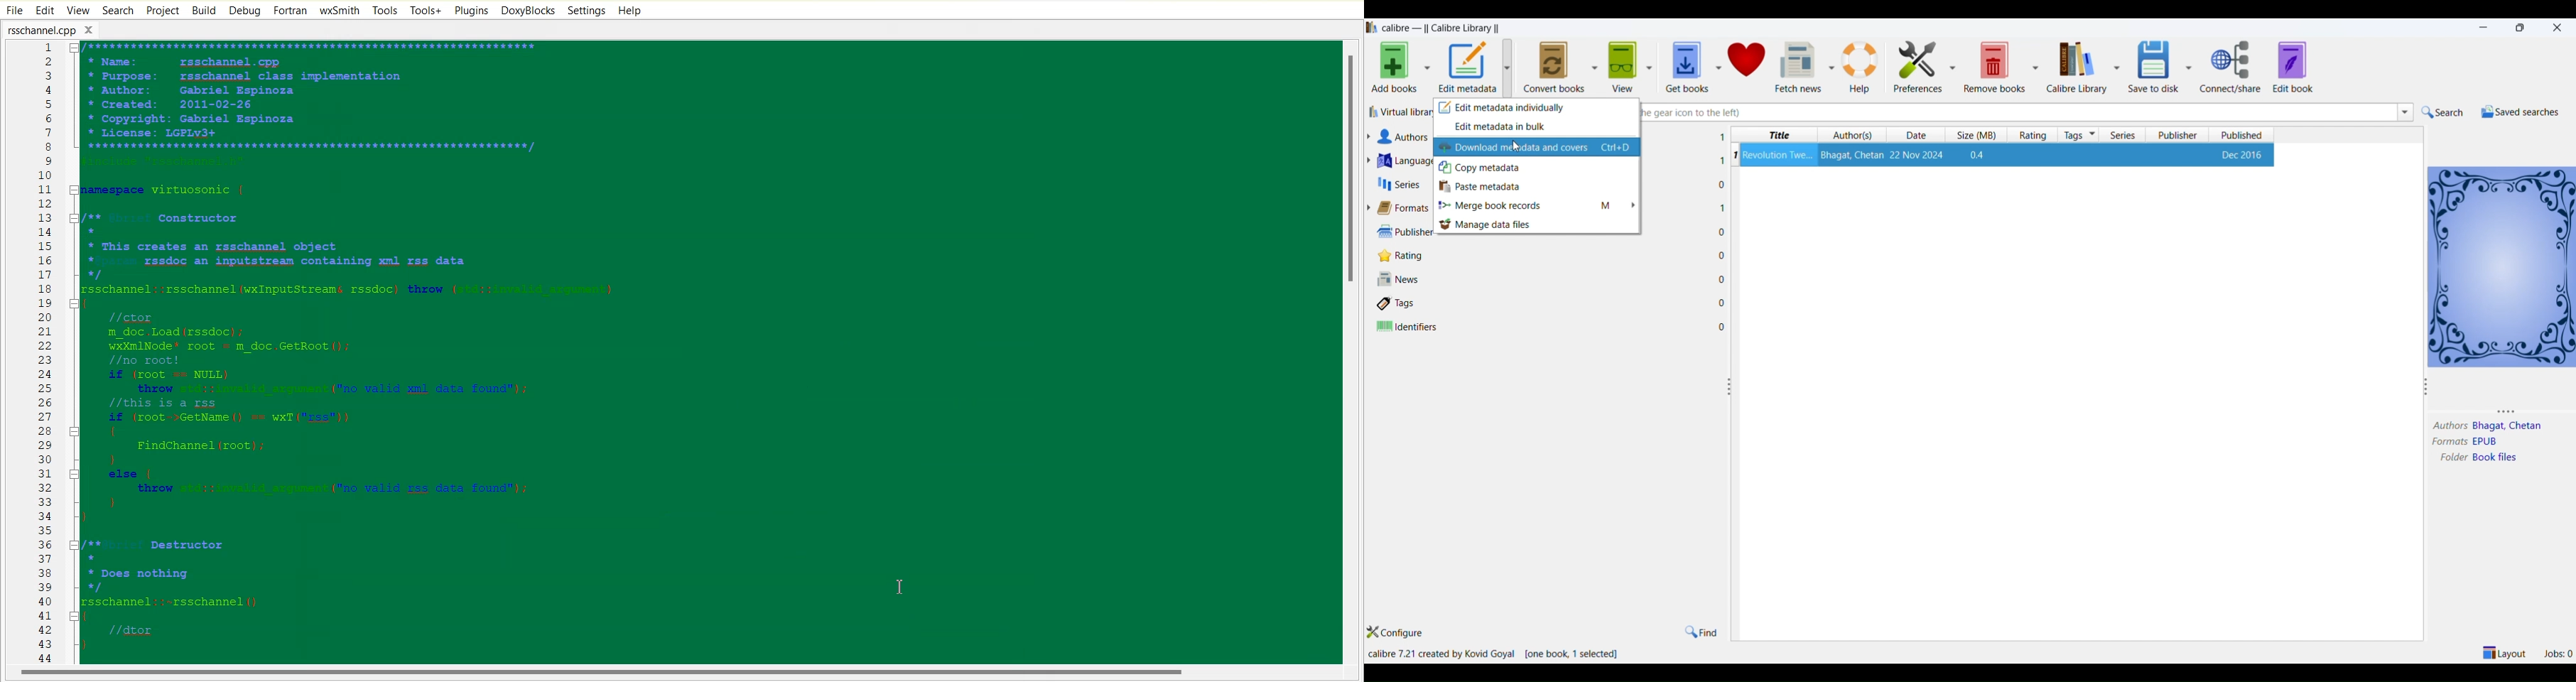  I want to click on 0, so click(1722, 255).